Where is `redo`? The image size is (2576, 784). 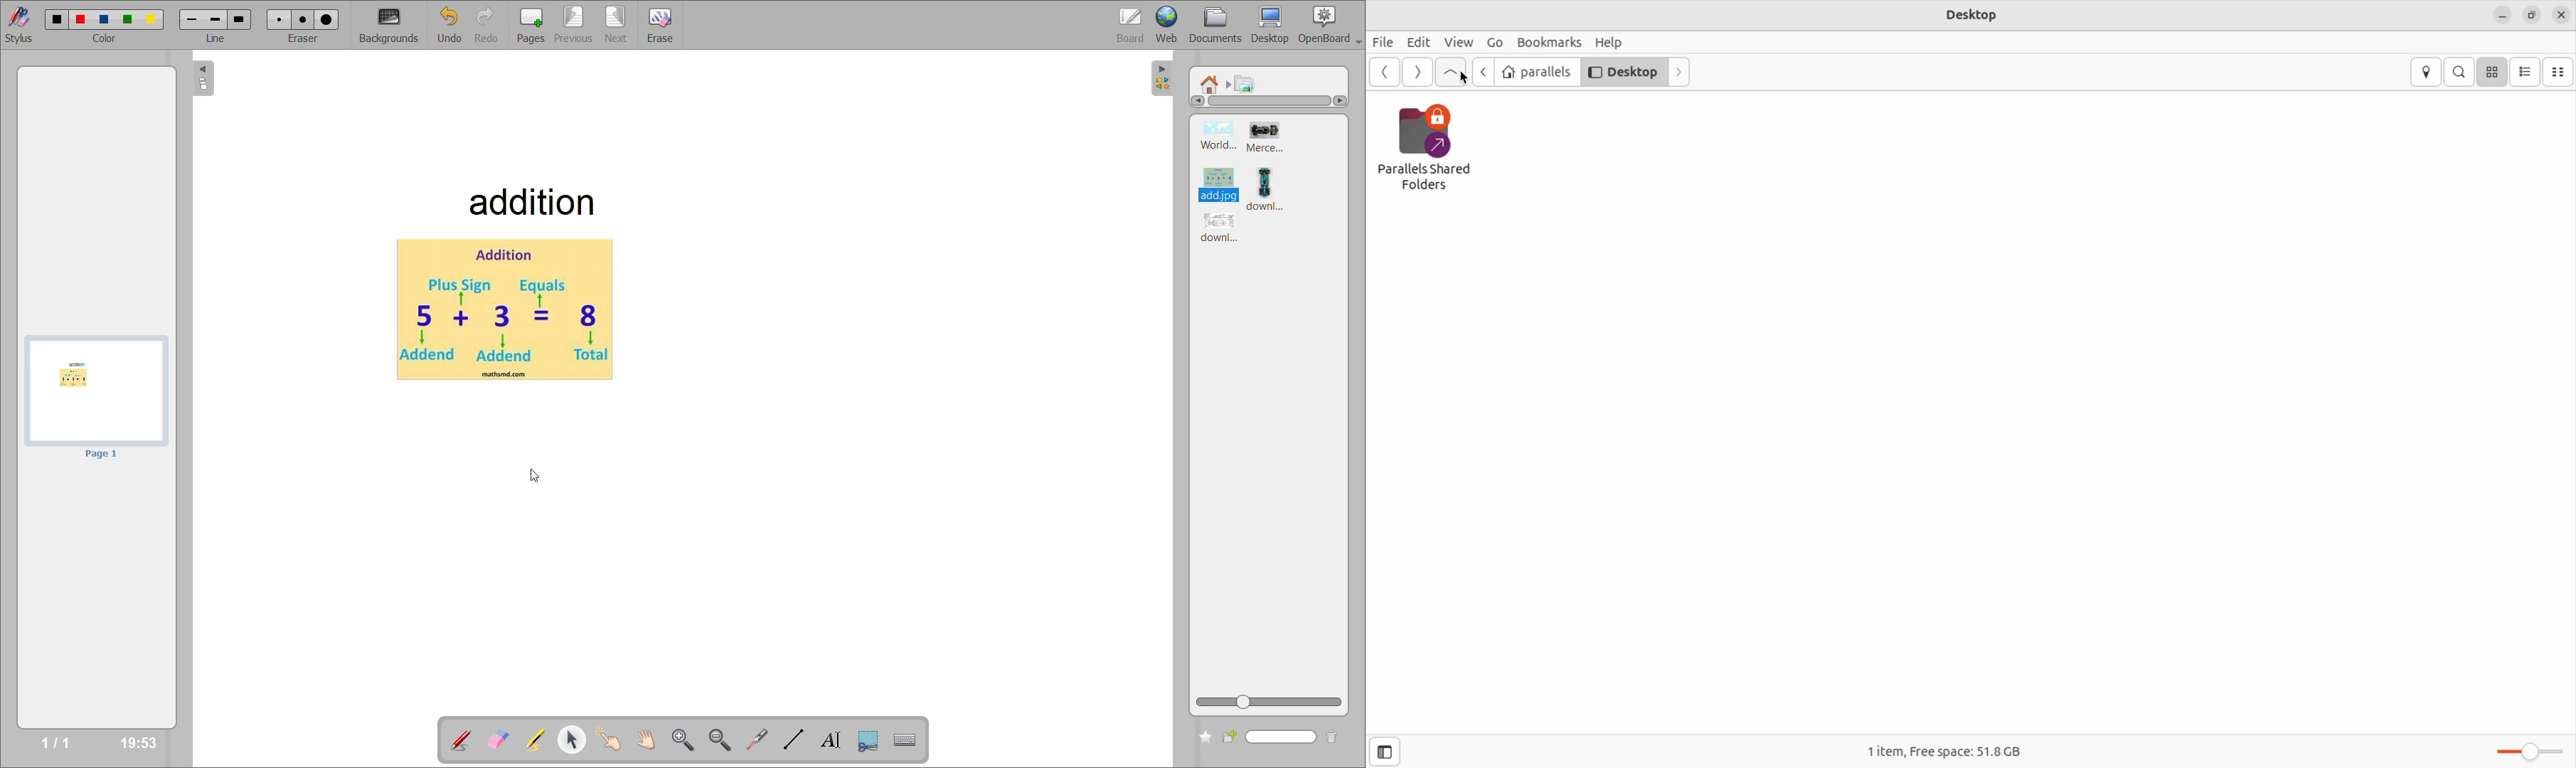 redo is located at coordinates (491, 26).